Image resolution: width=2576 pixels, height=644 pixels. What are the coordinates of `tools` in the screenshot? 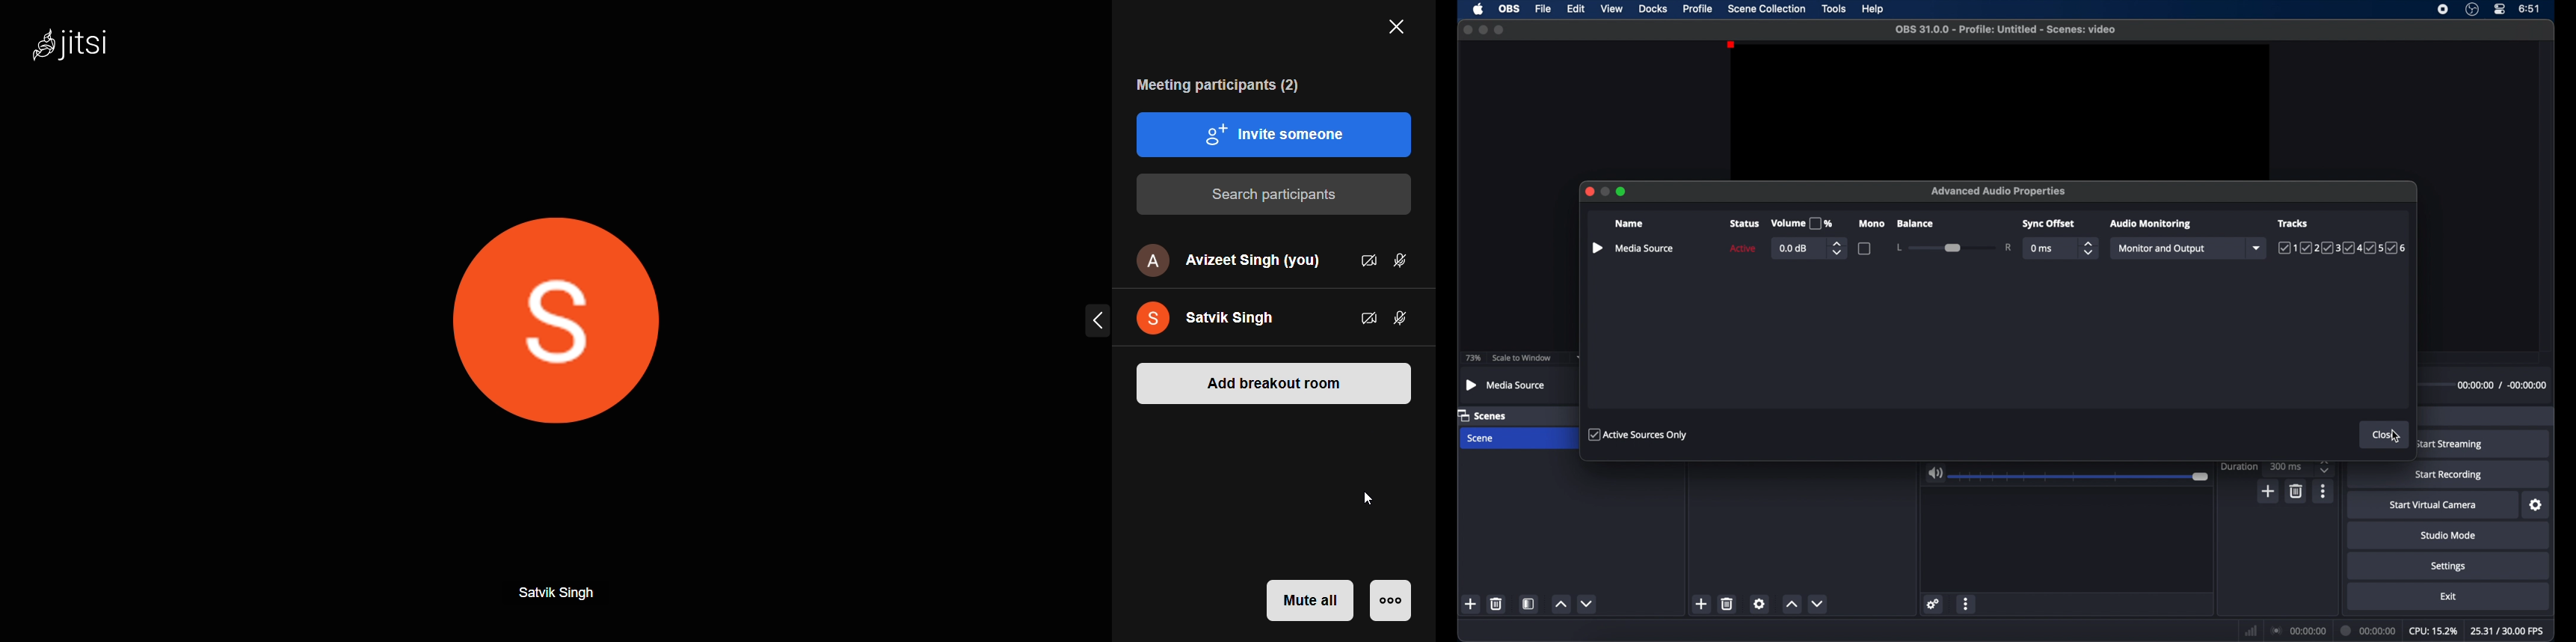 It's located at (1834, 9).